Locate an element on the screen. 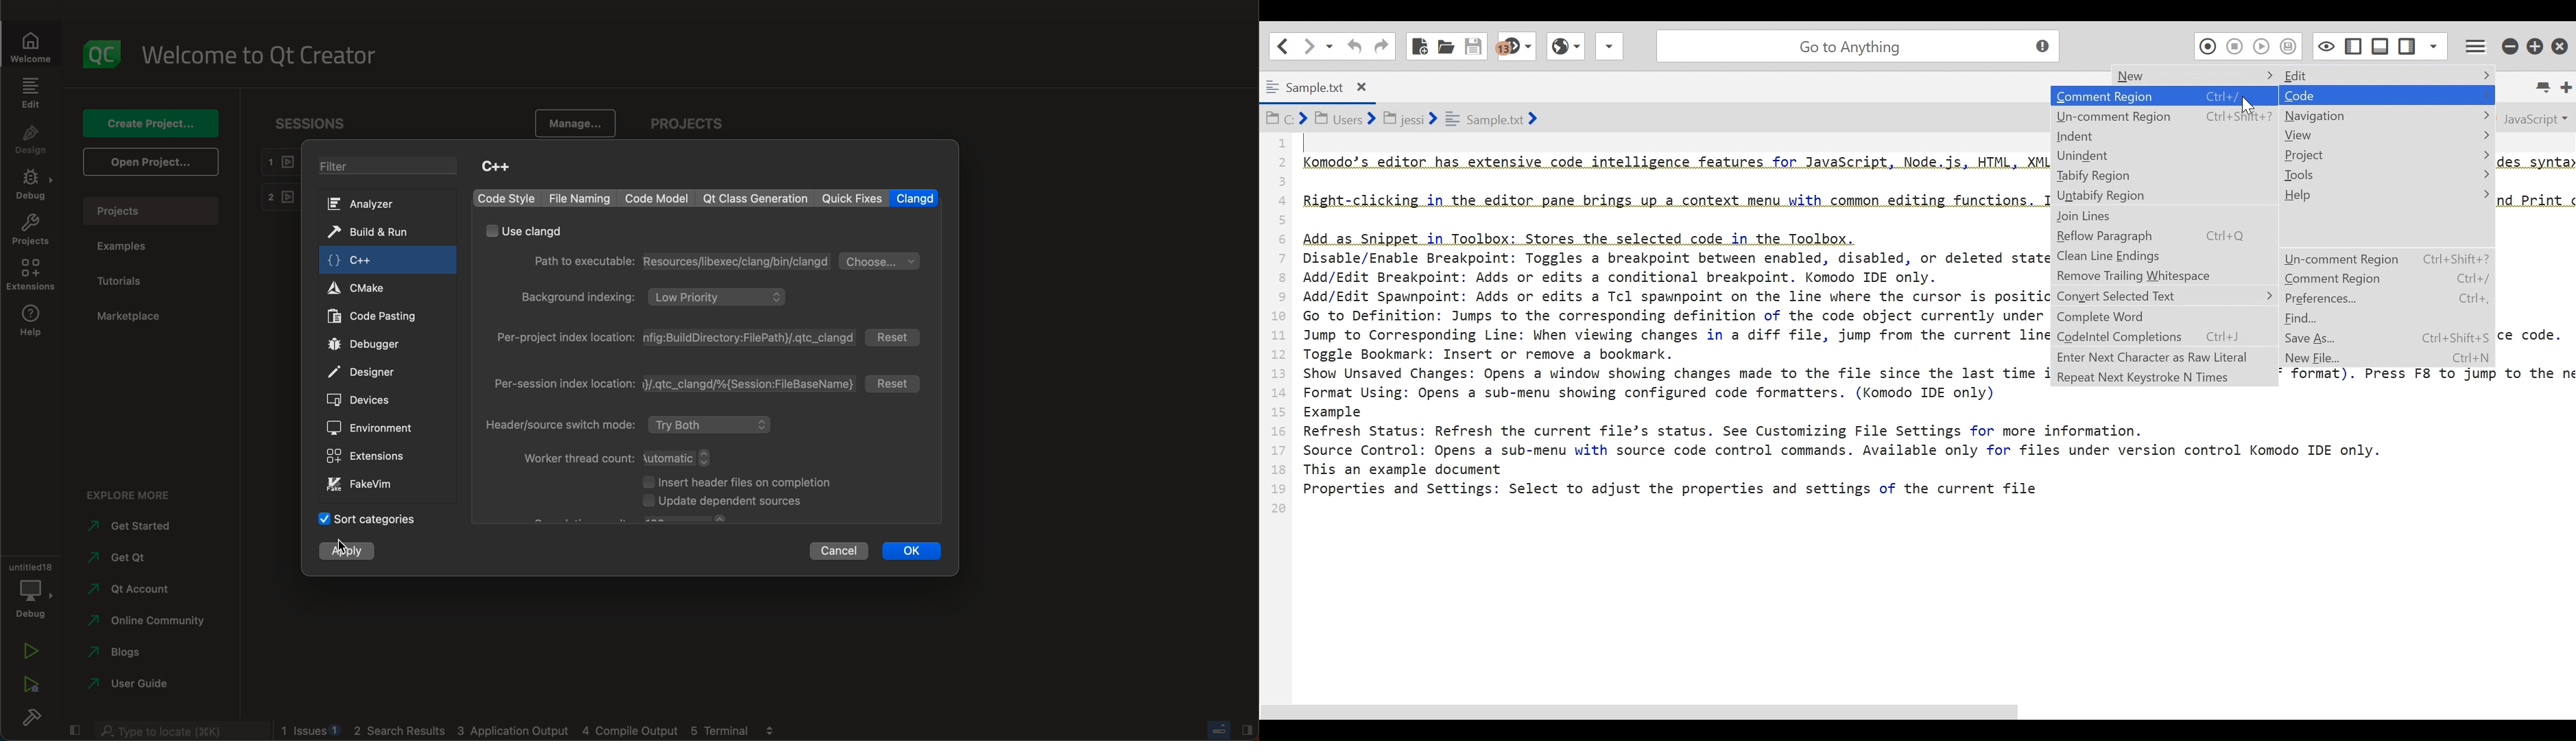  insert files is located at coordinates (741, 481).